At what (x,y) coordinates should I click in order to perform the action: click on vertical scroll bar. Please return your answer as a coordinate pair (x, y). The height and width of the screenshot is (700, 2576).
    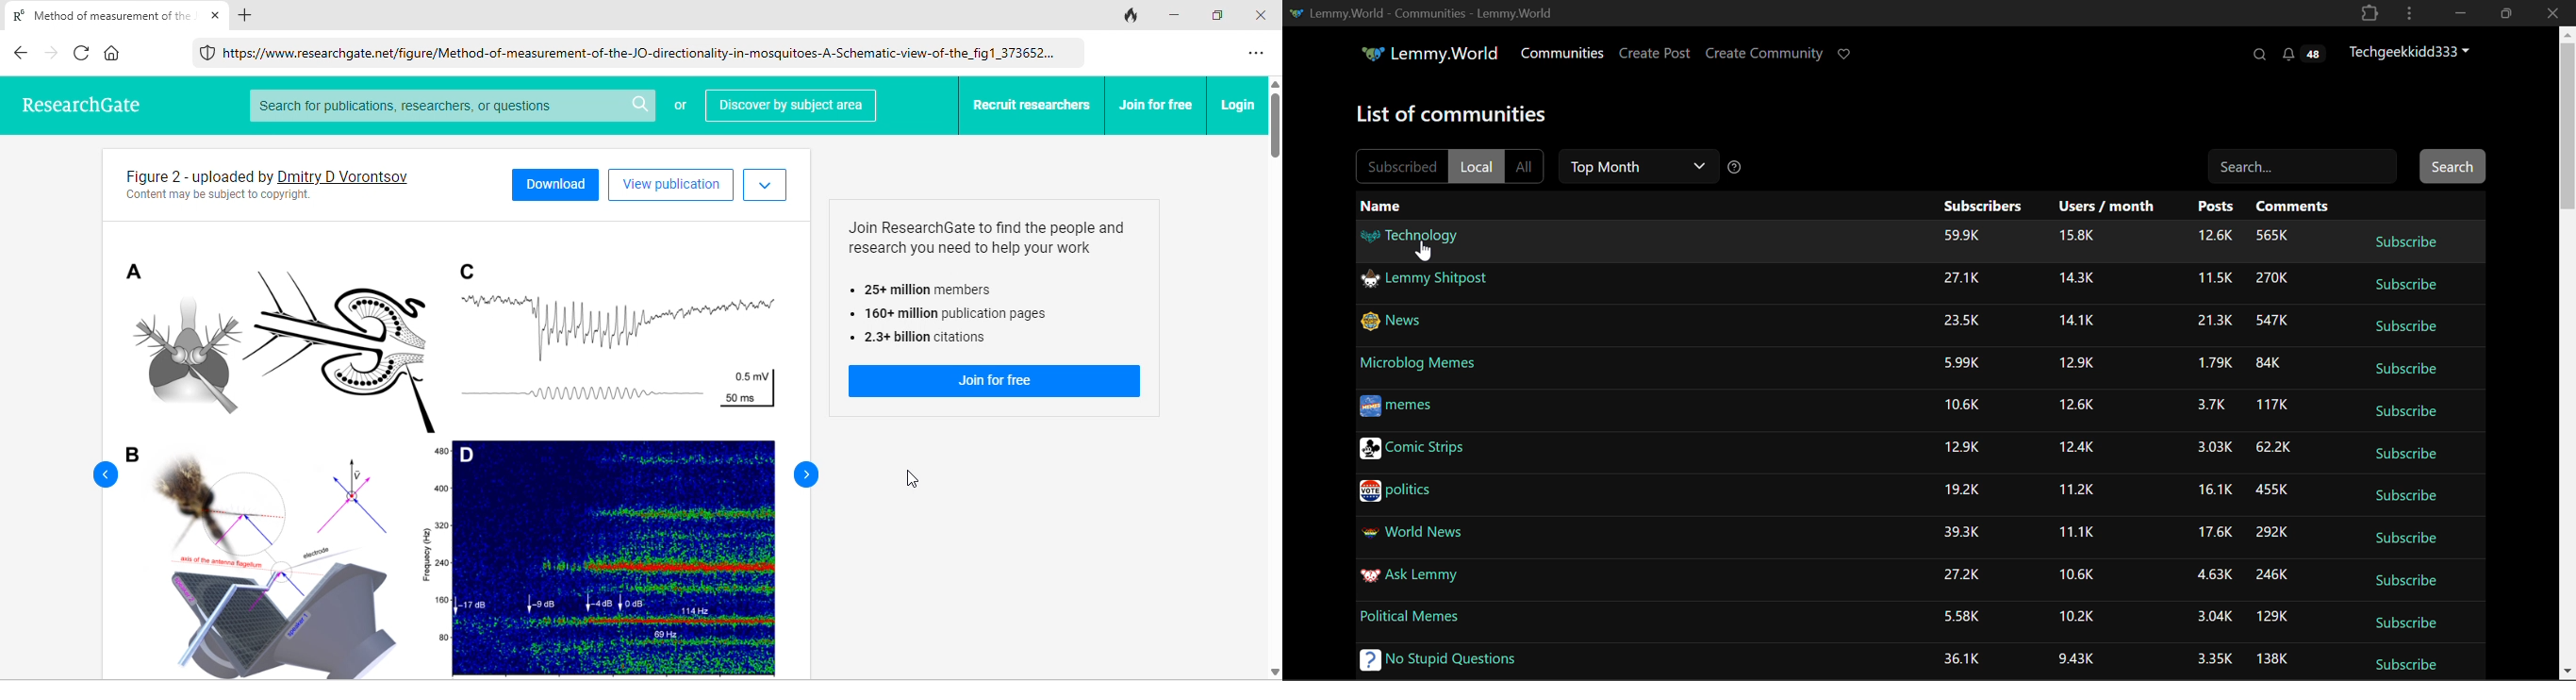
    Looking at the image, I should click on (1275, 127).